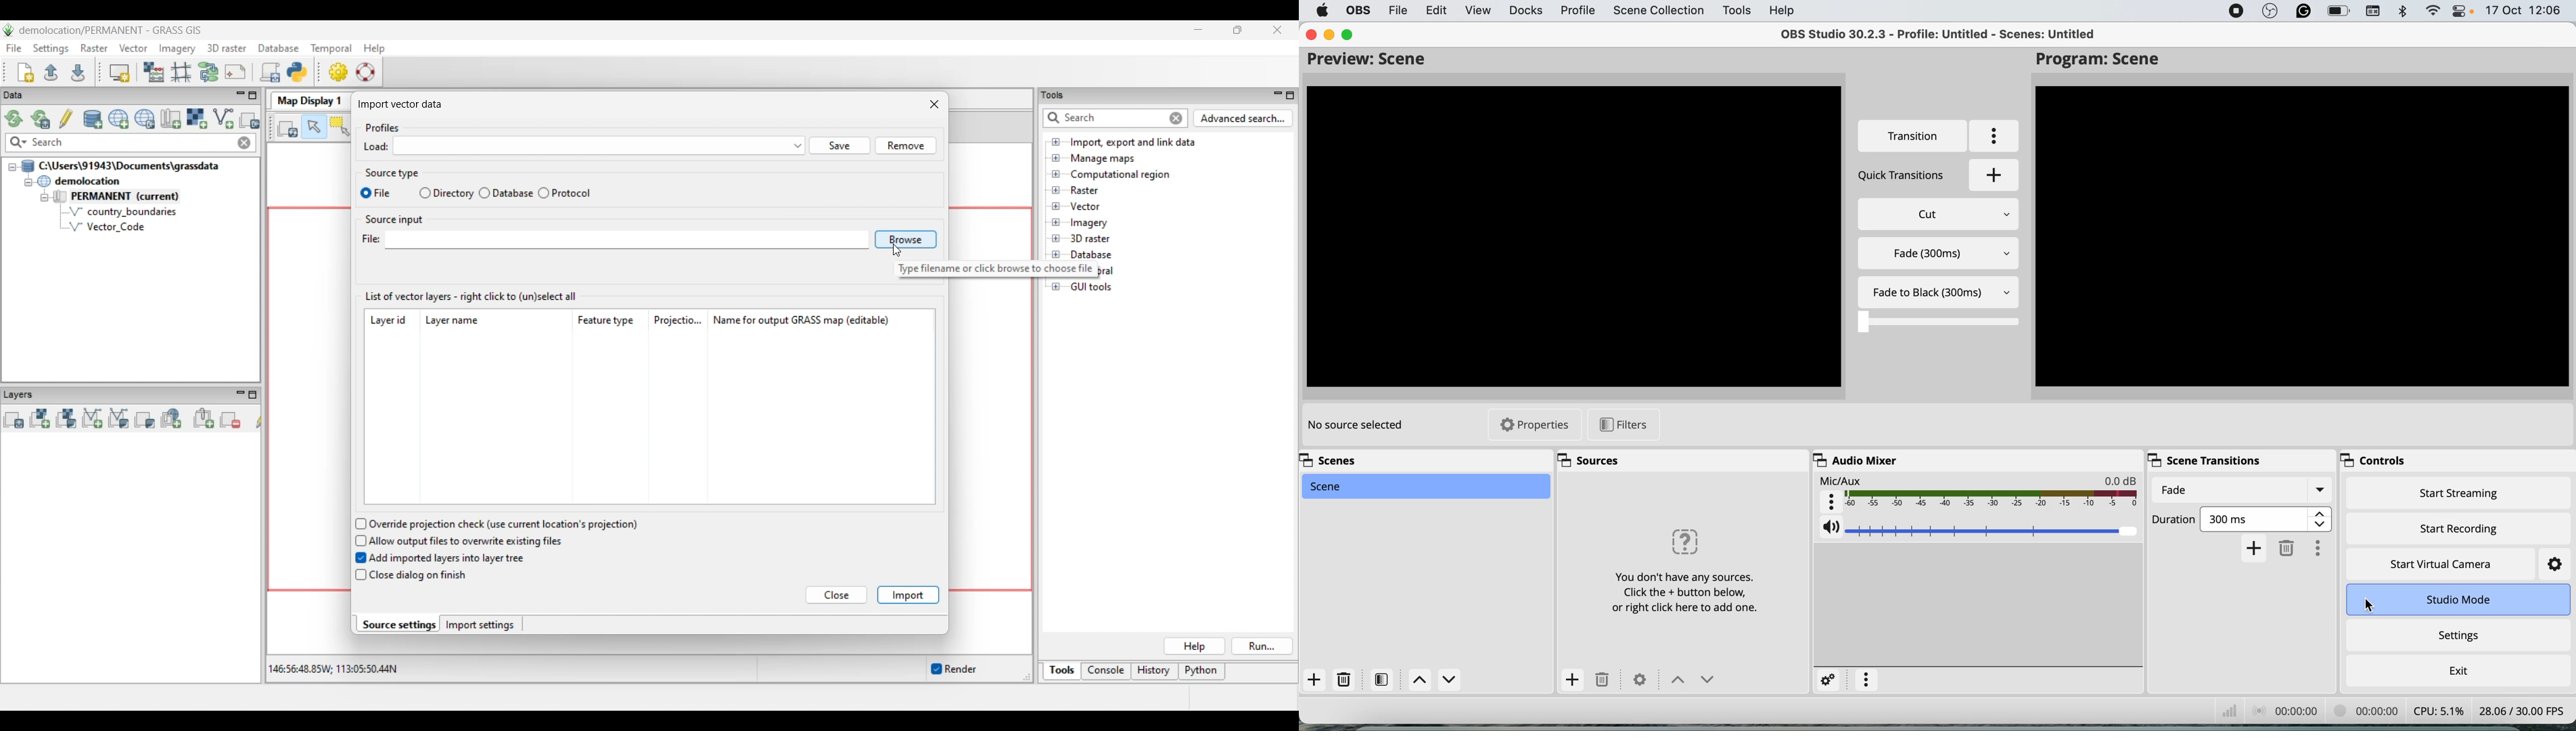 Image resolution: width=2576 pixels, height=756 pixels. I want to click on switch between scenes, so click(1437, 679).